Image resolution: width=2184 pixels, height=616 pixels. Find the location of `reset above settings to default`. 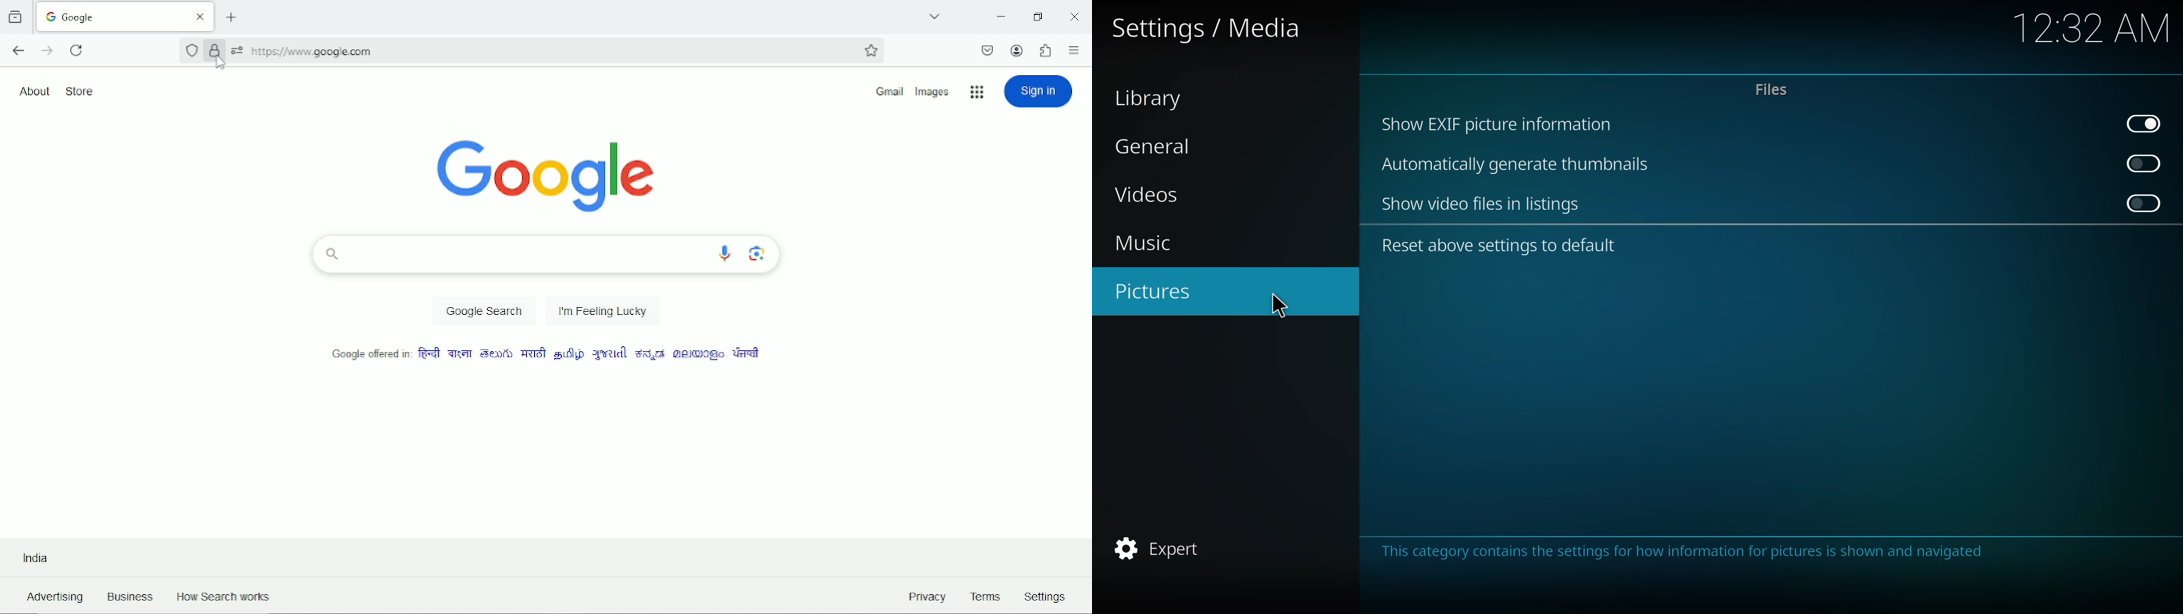

reset above settings to default is located at coordinates (1498, 247).